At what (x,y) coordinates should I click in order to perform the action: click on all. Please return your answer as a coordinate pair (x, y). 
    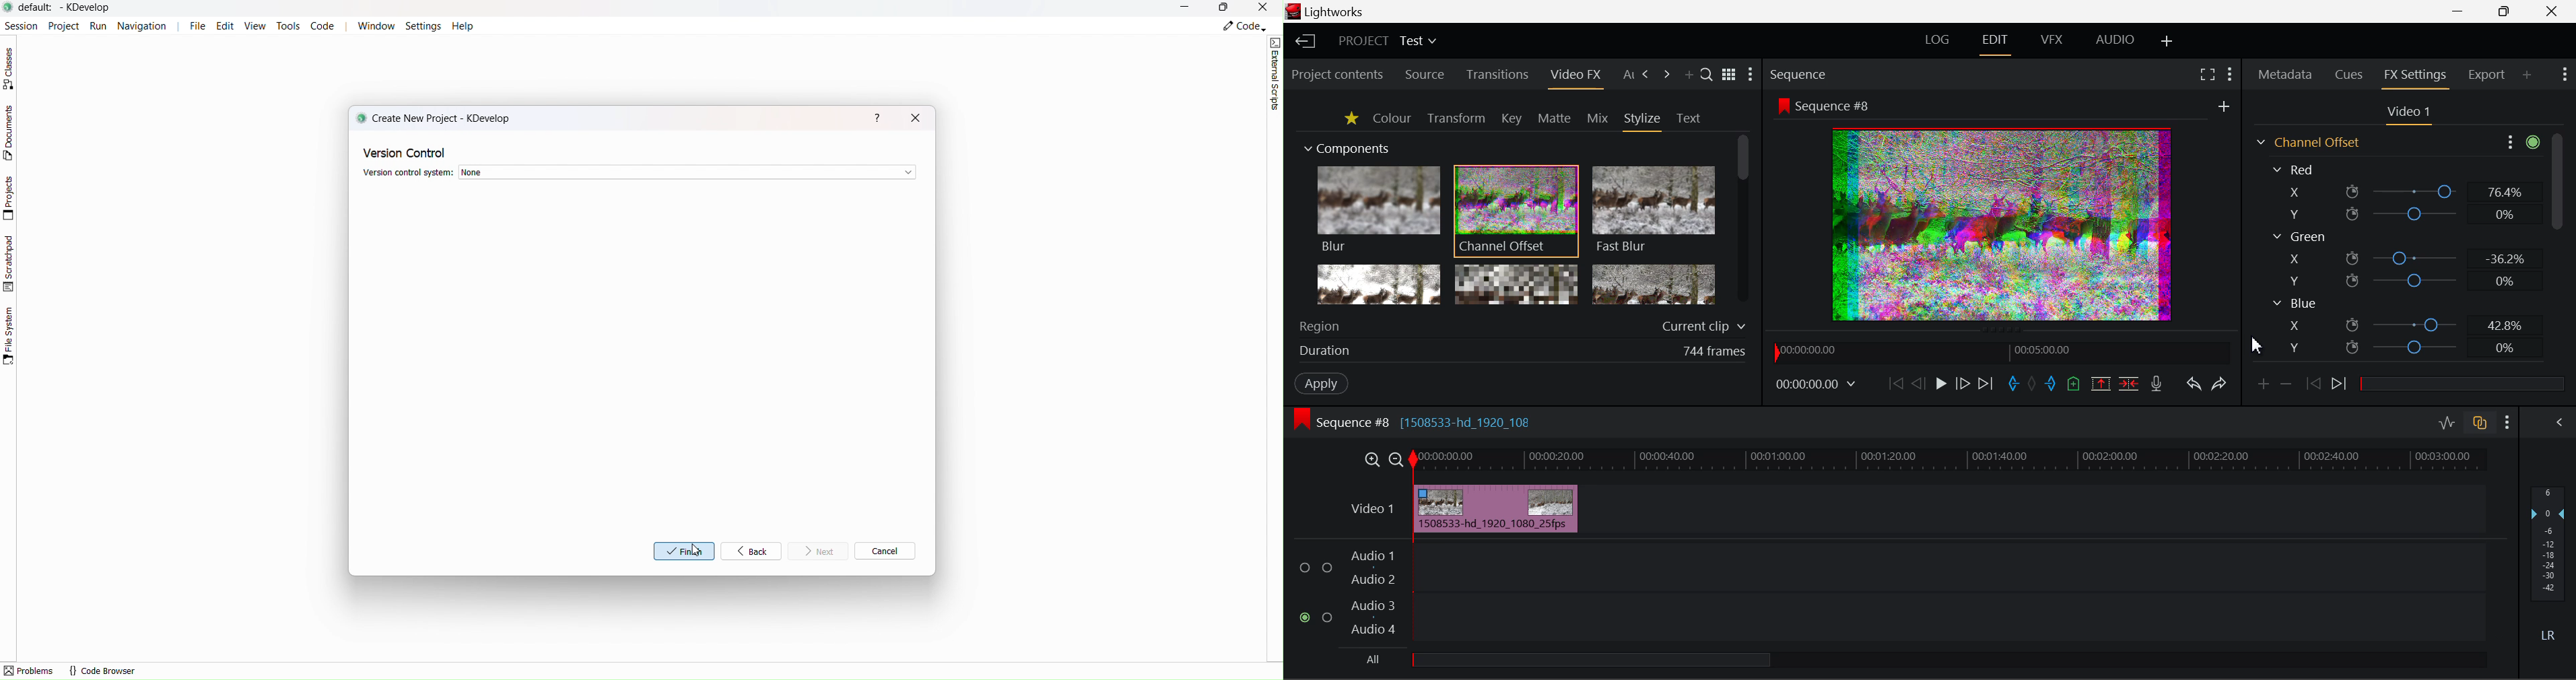
    Looking at the image, I should click on (1561, 662).